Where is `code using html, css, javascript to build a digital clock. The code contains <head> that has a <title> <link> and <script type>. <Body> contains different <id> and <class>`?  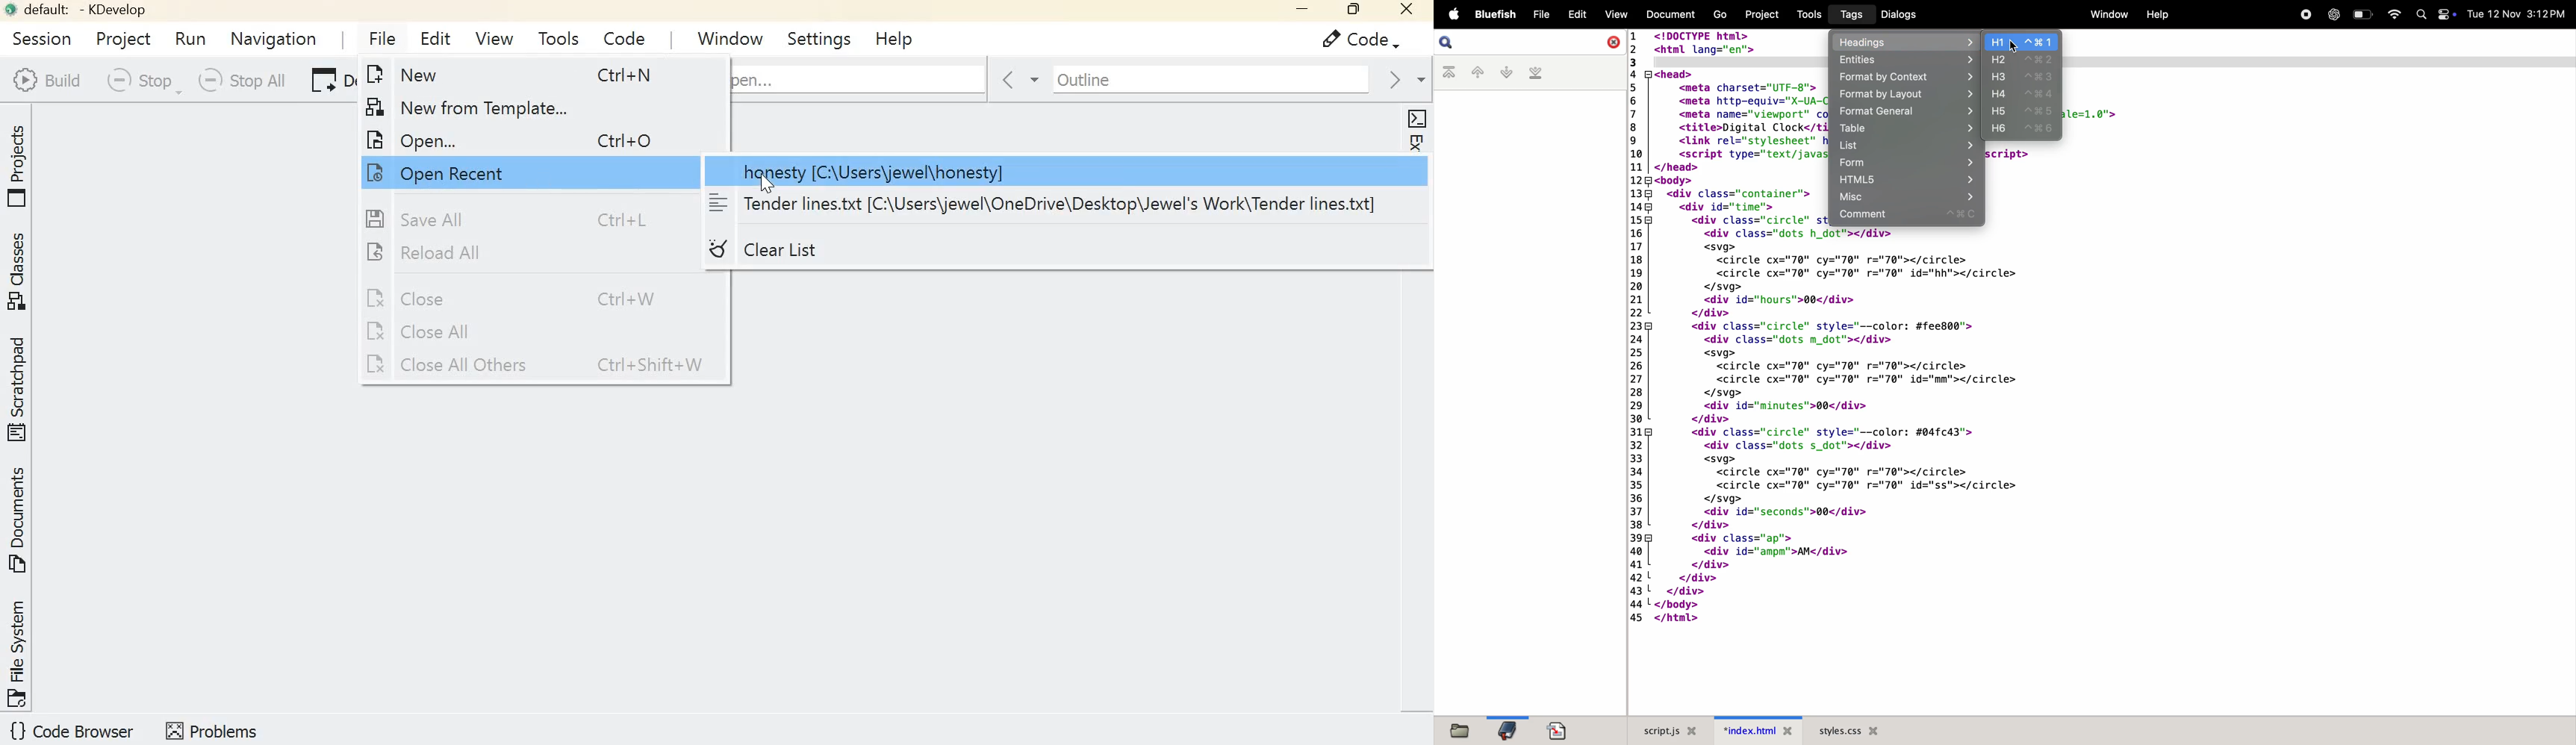 code using html, css, javascript to build a digital clock. The code contains <head> that has a <title> <link> and <script type>. <Body> contains different <id> and <class> is located at coordinates (1728, 130).